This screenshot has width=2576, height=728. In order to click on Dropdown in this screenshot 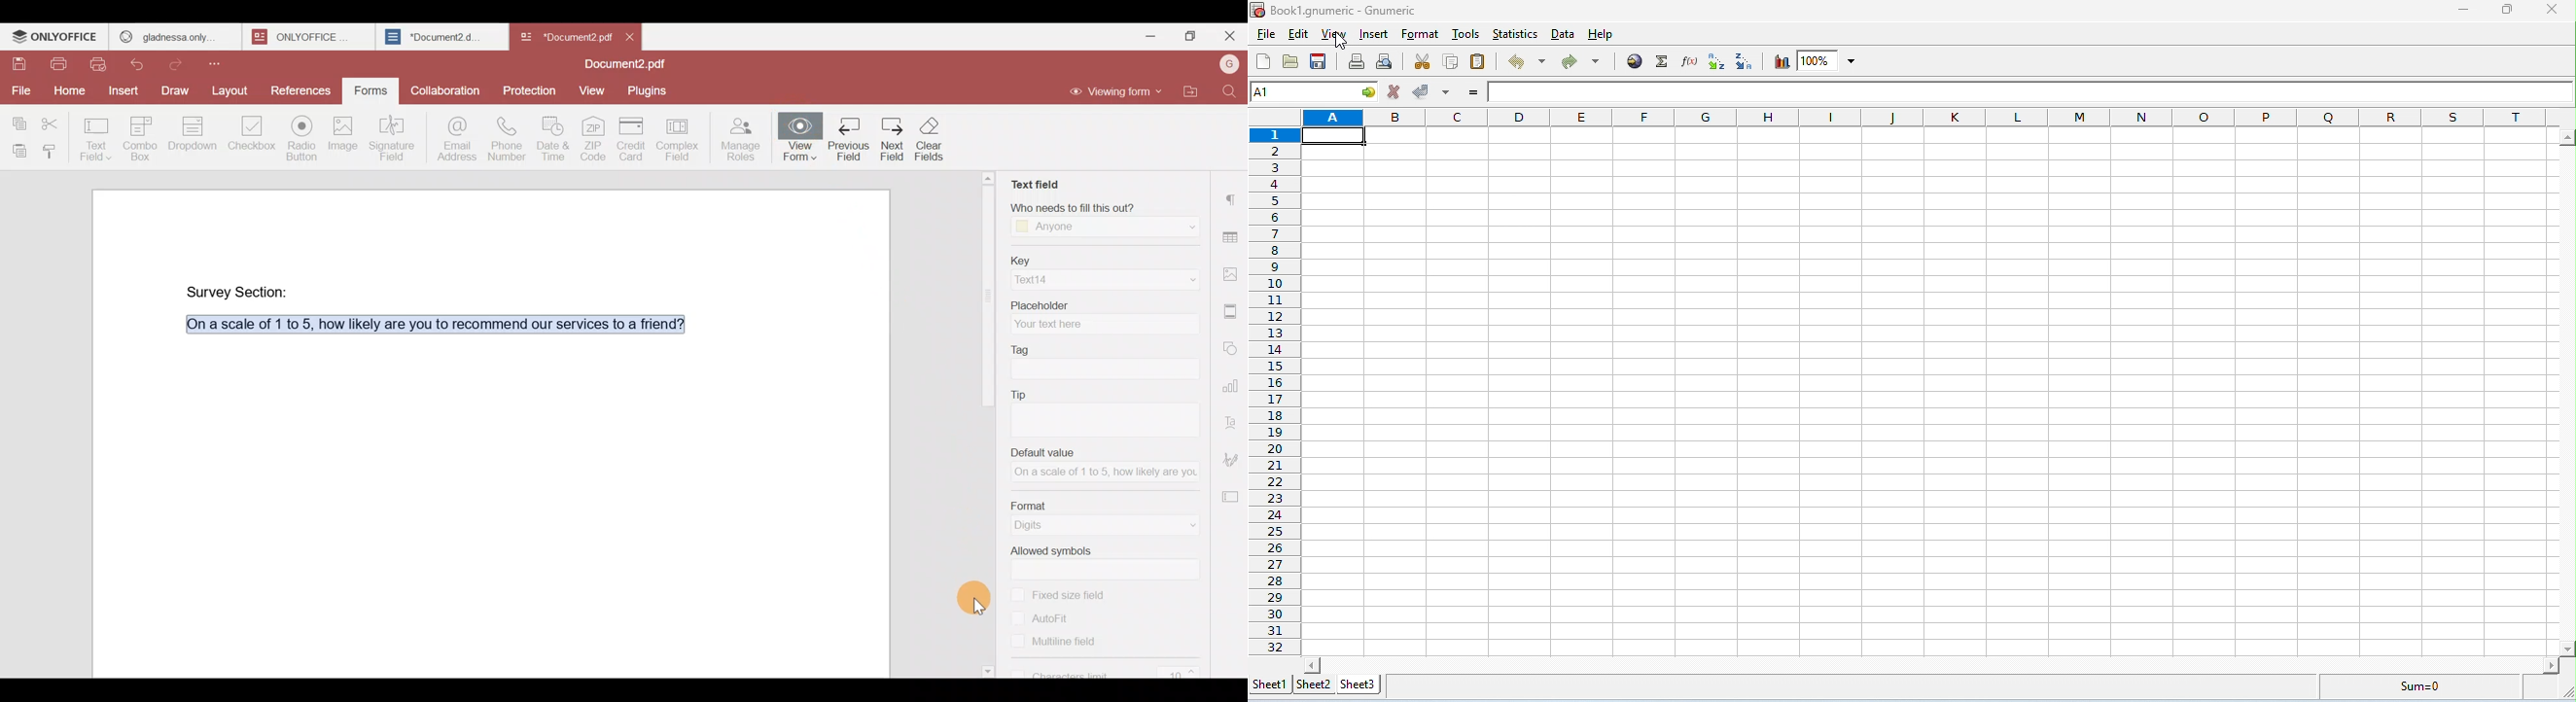, I will do `click(190, 136)`.